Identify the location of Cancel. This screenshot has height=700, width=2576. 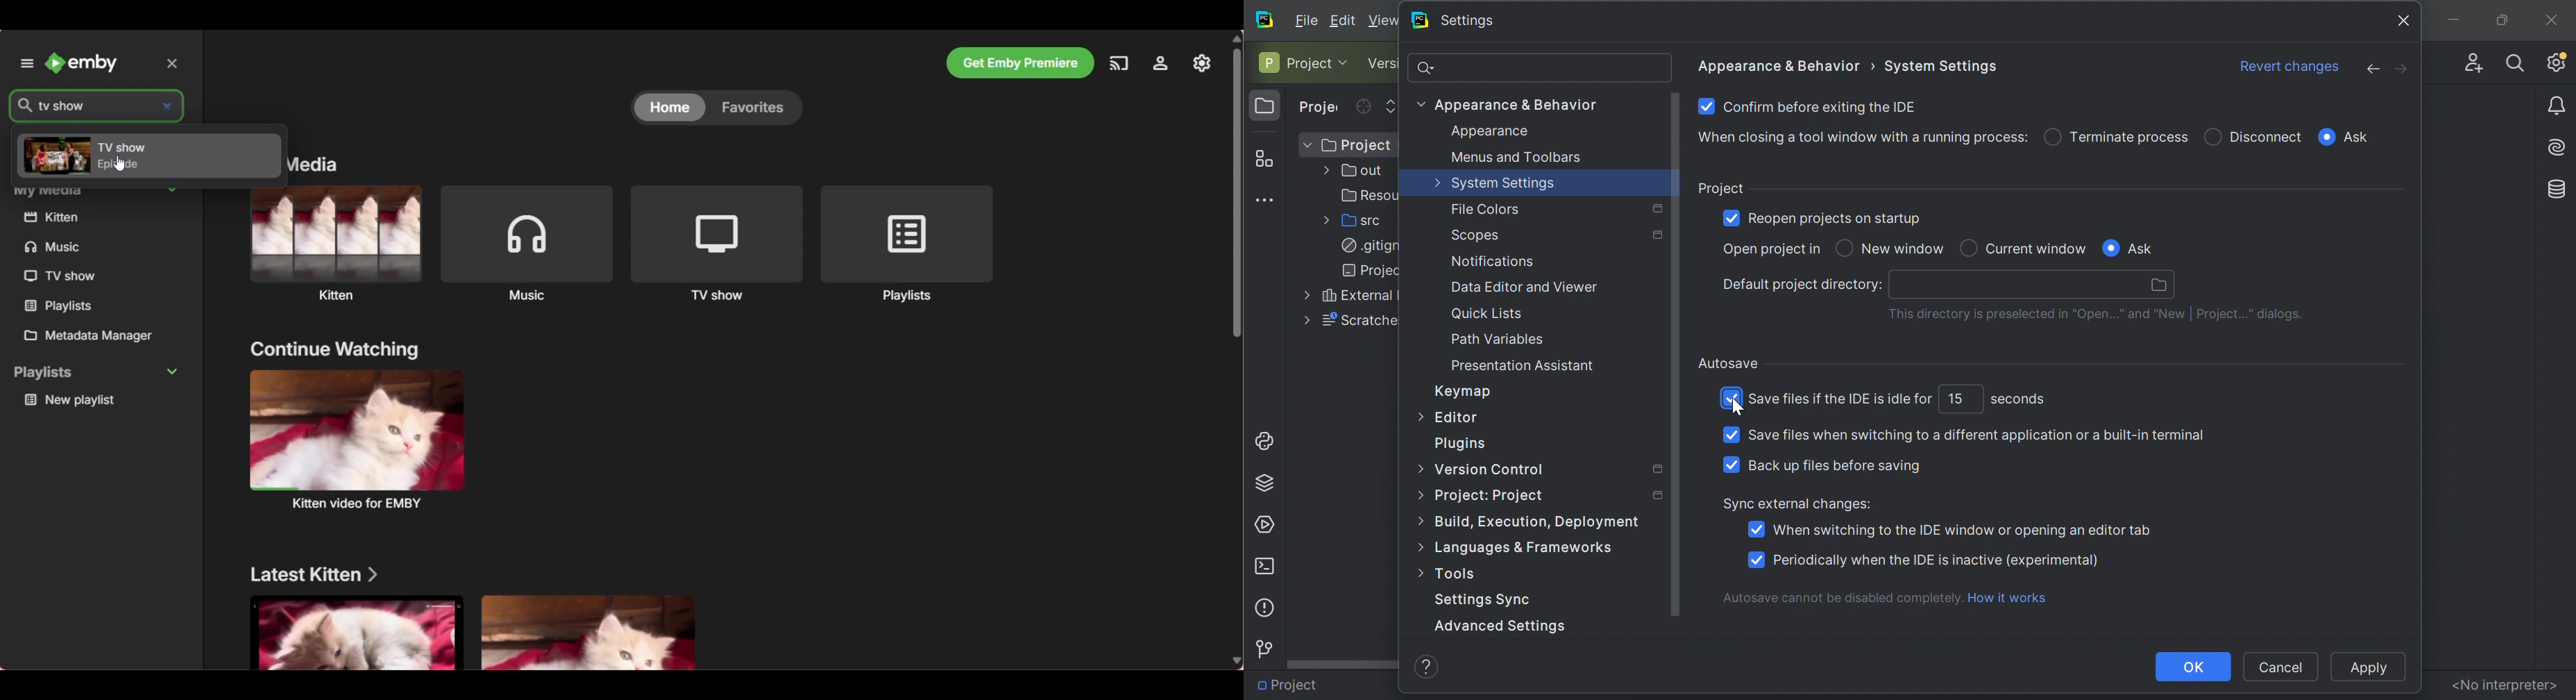
(2280, 667).